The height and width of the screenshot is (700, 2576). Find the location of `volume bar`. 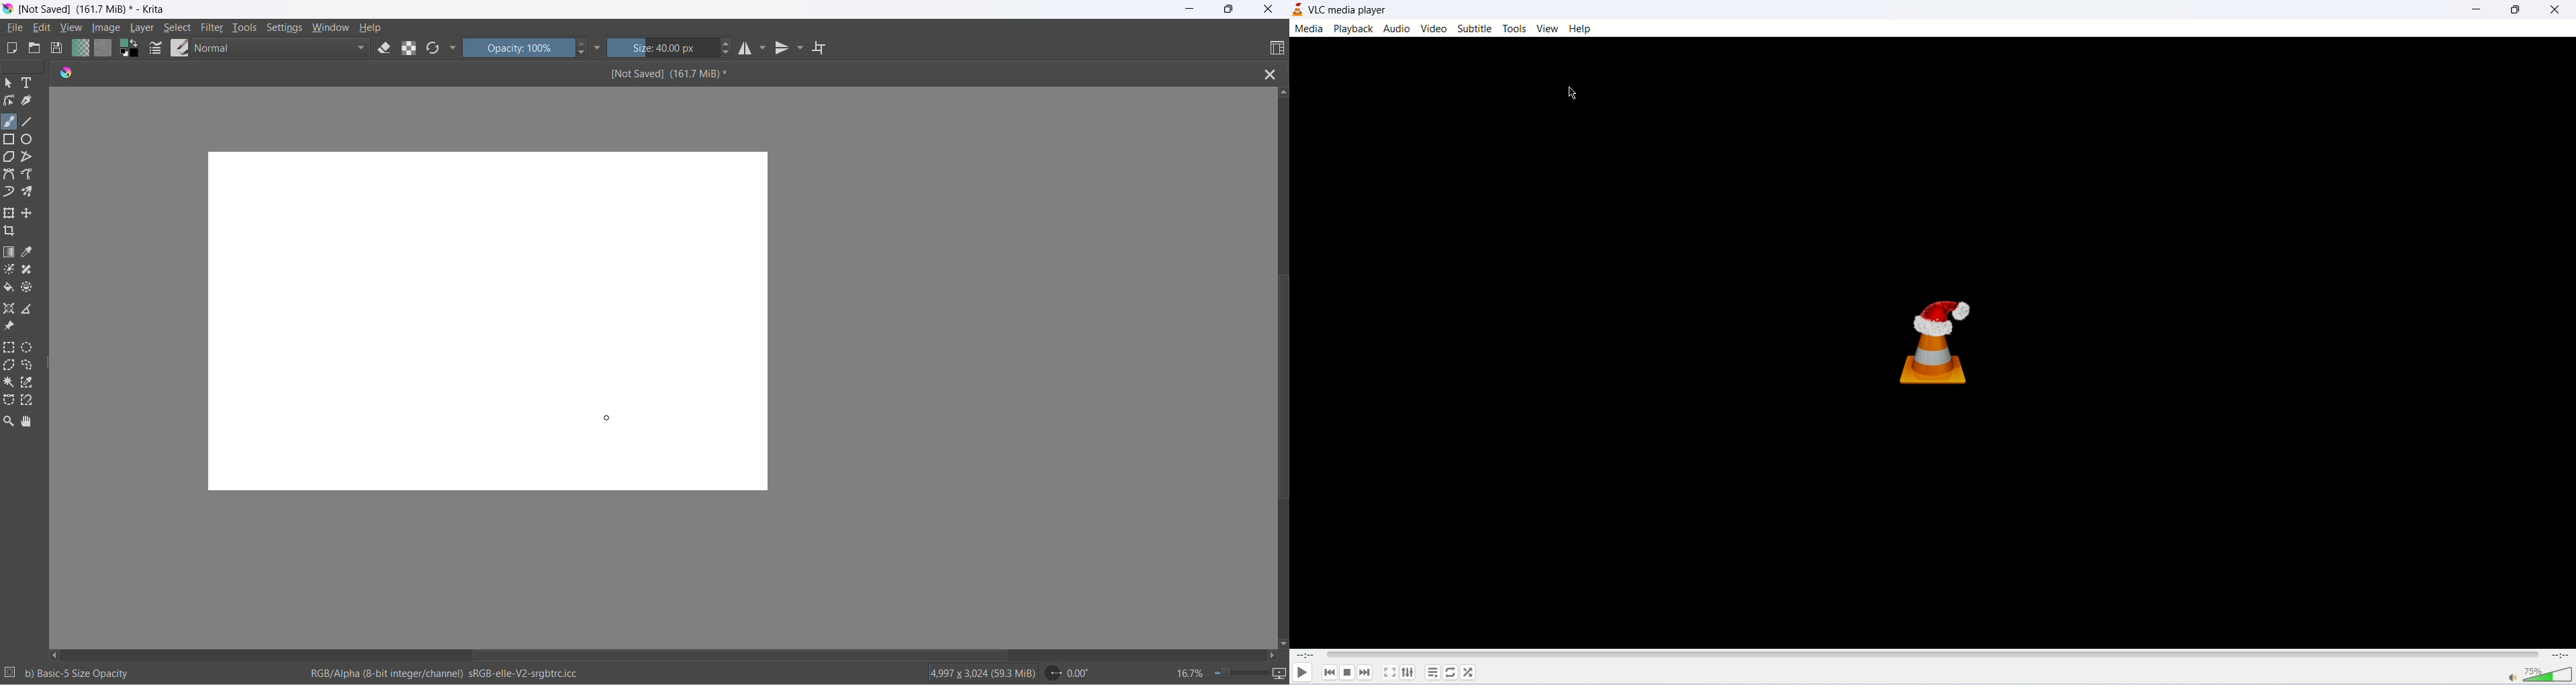

volume bar is located at coordinates (2533, 675).